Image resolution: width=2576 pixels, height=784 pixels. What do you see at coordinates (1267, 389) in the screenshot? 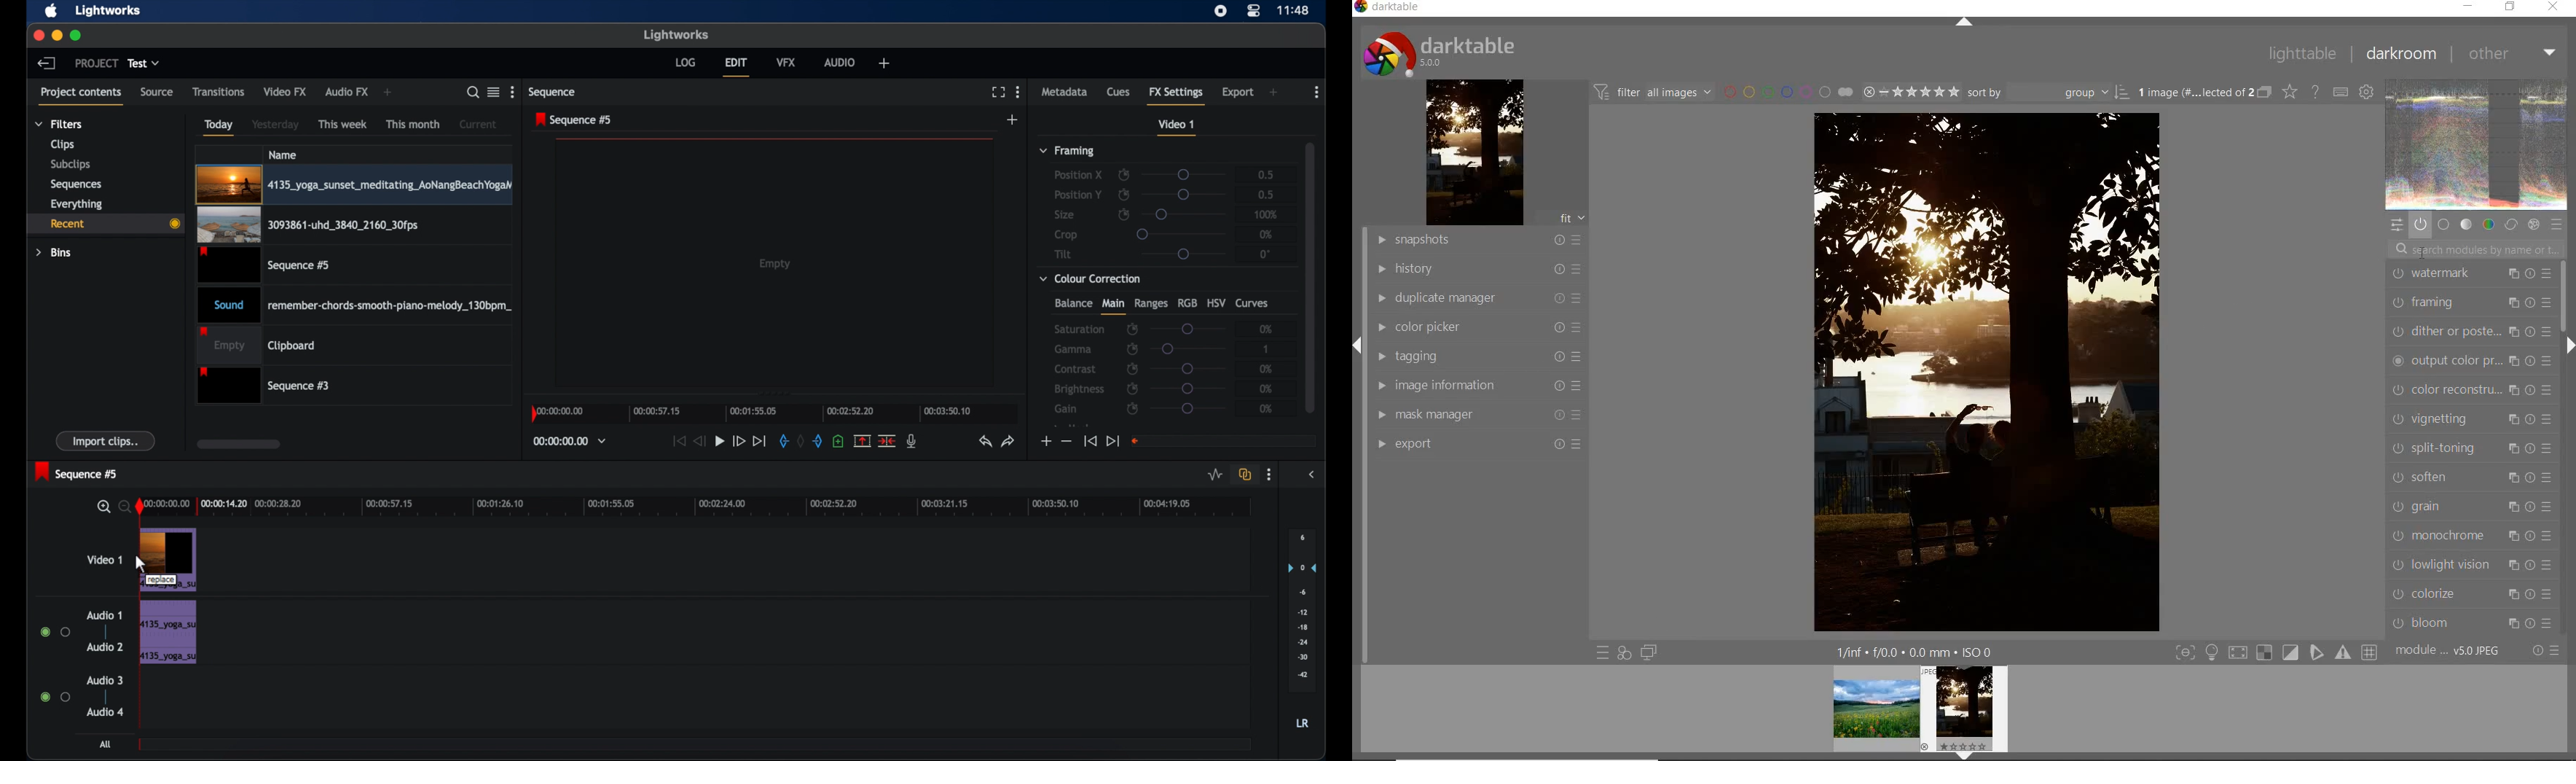
I see `0%` at bounding box center [1267, 389].